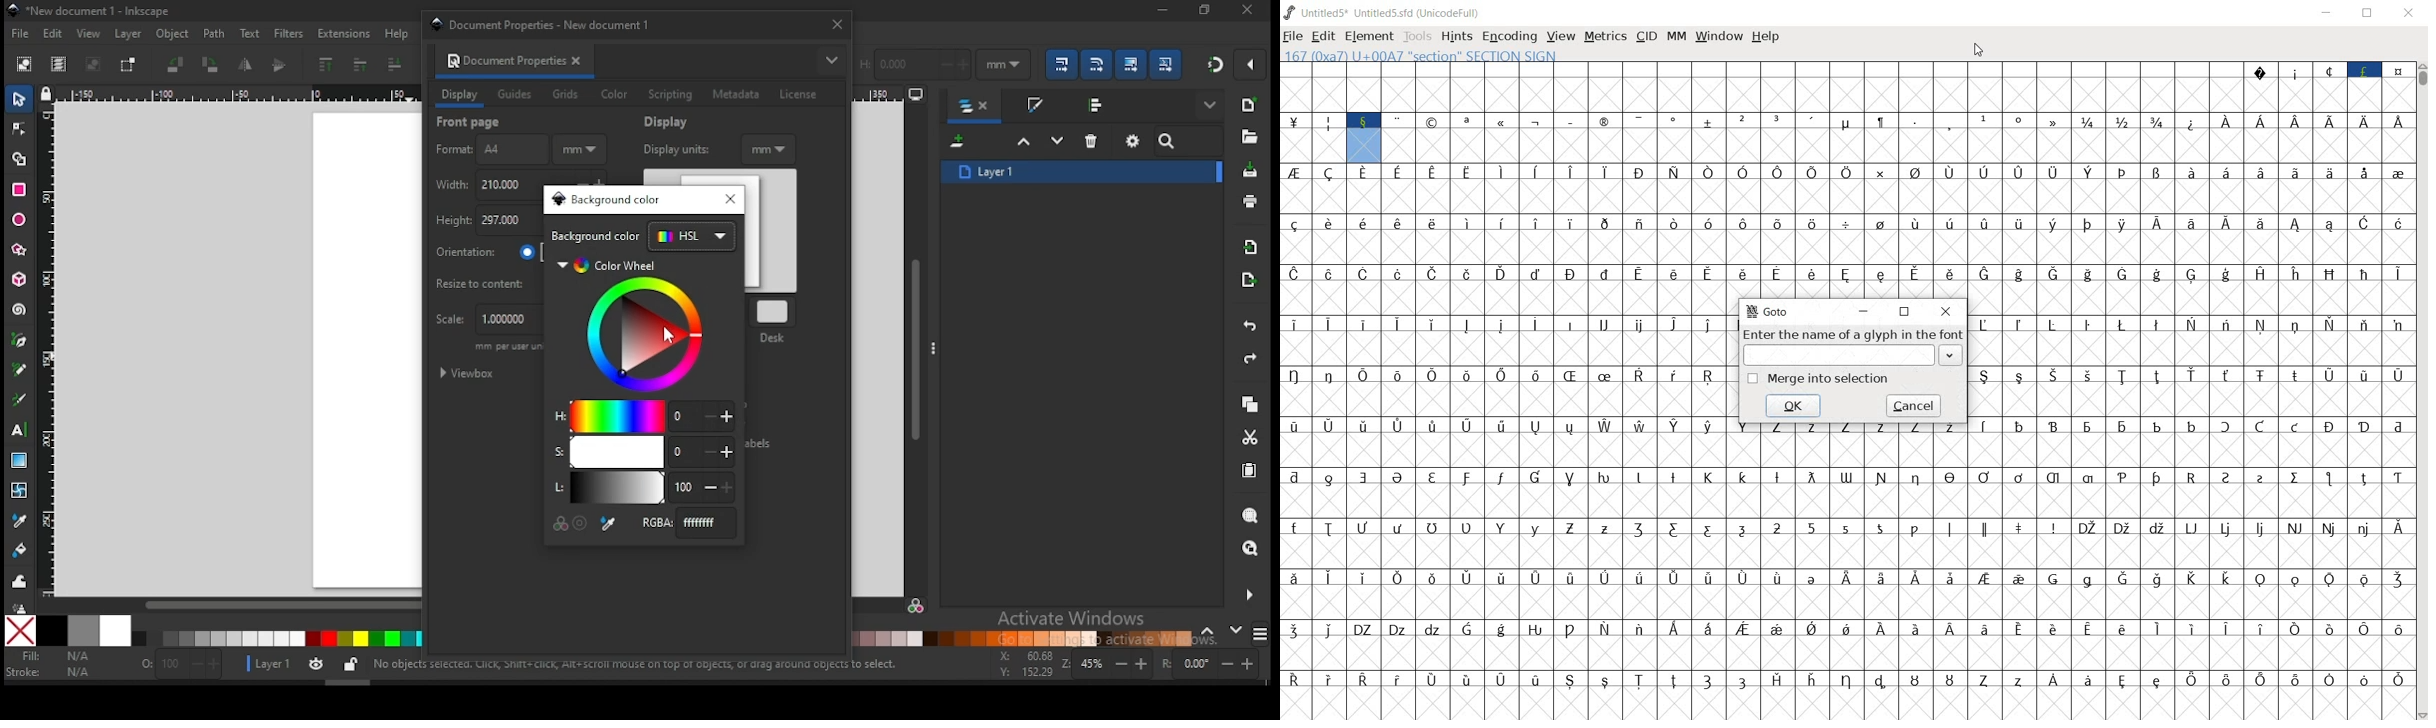  Describe the element at coordinates (52, 348) in the screenshot. I see `vertical ruler` at that location.